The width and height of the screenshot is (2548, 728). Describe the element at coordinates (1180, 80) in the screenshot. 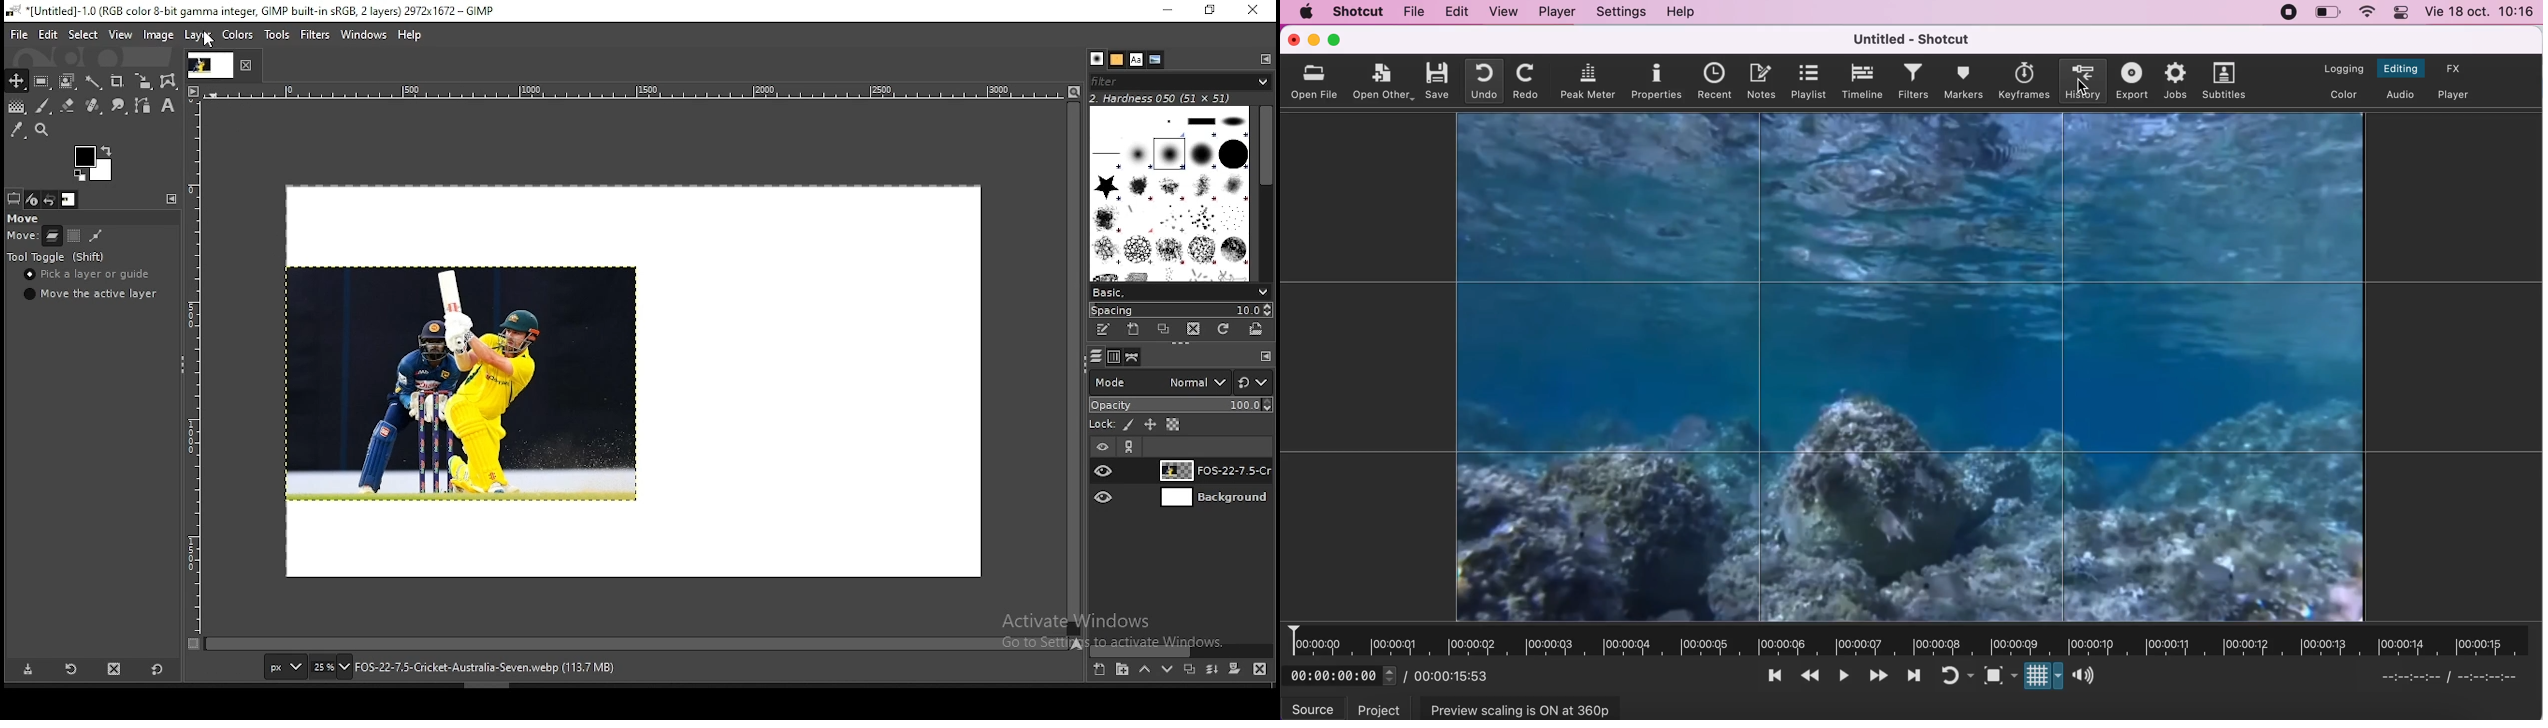

I see `brushes filter` at that location.